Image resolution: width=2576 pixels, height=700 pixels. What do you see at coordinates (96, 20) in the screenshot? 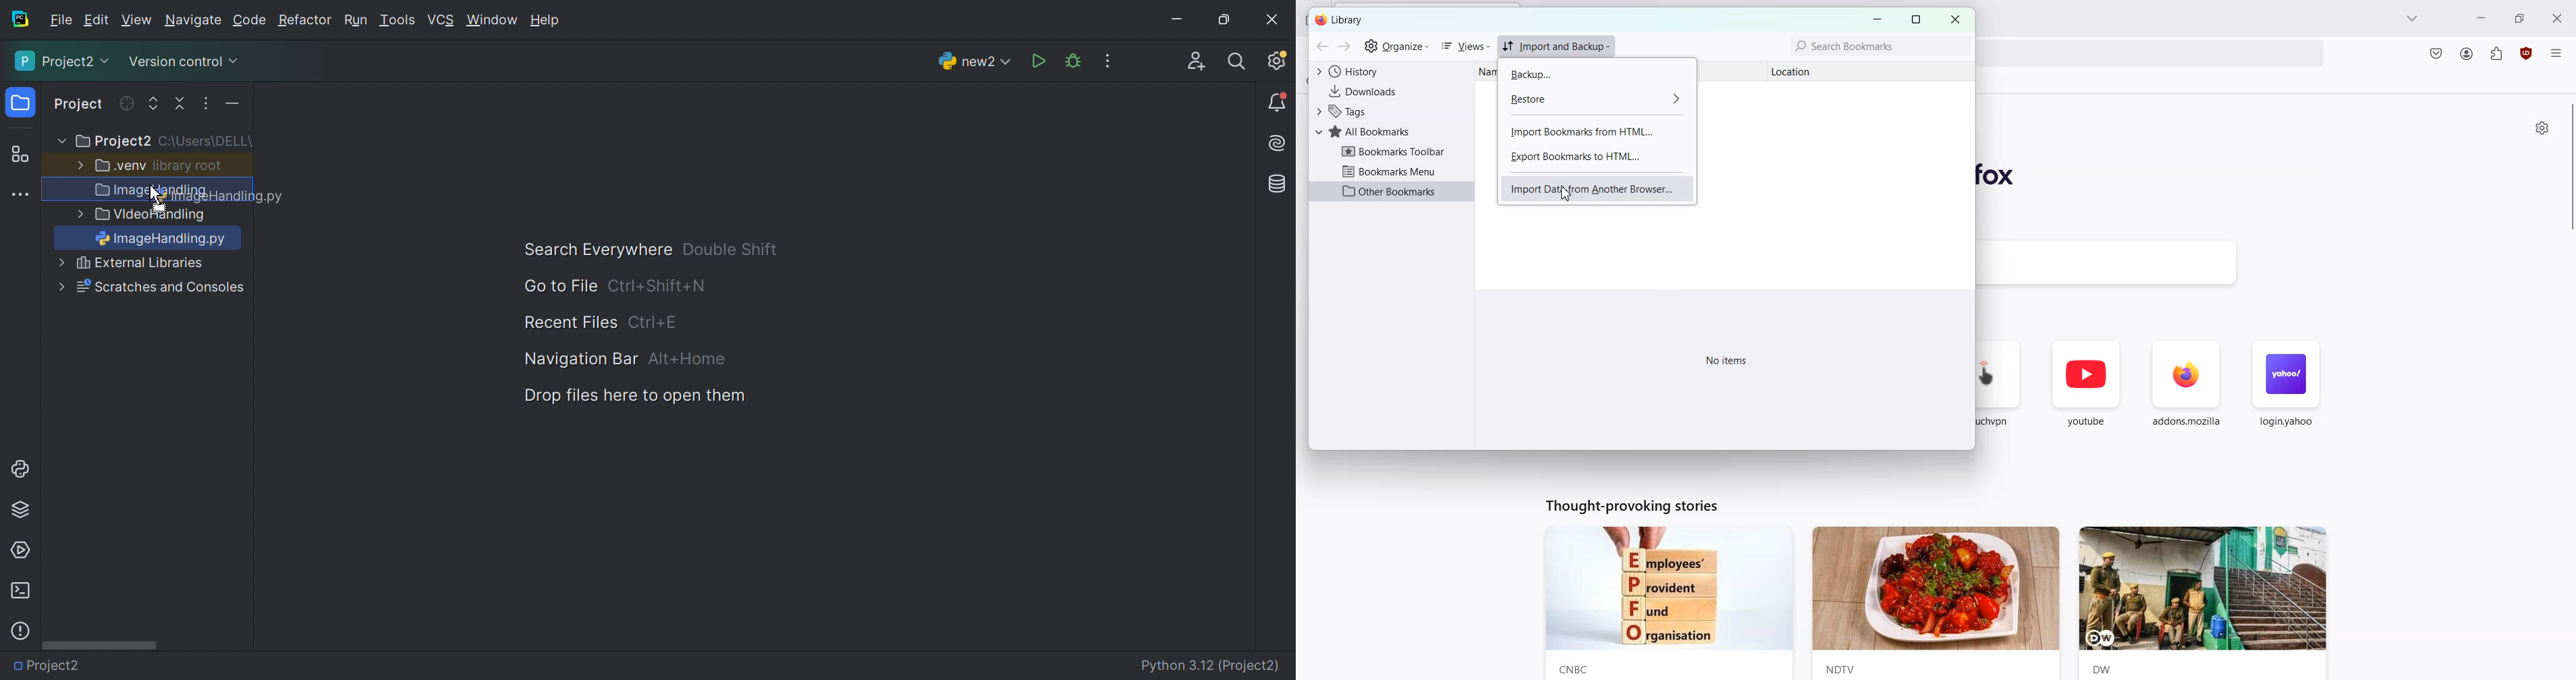
I see `Edit` at bounding box center [96, 20].